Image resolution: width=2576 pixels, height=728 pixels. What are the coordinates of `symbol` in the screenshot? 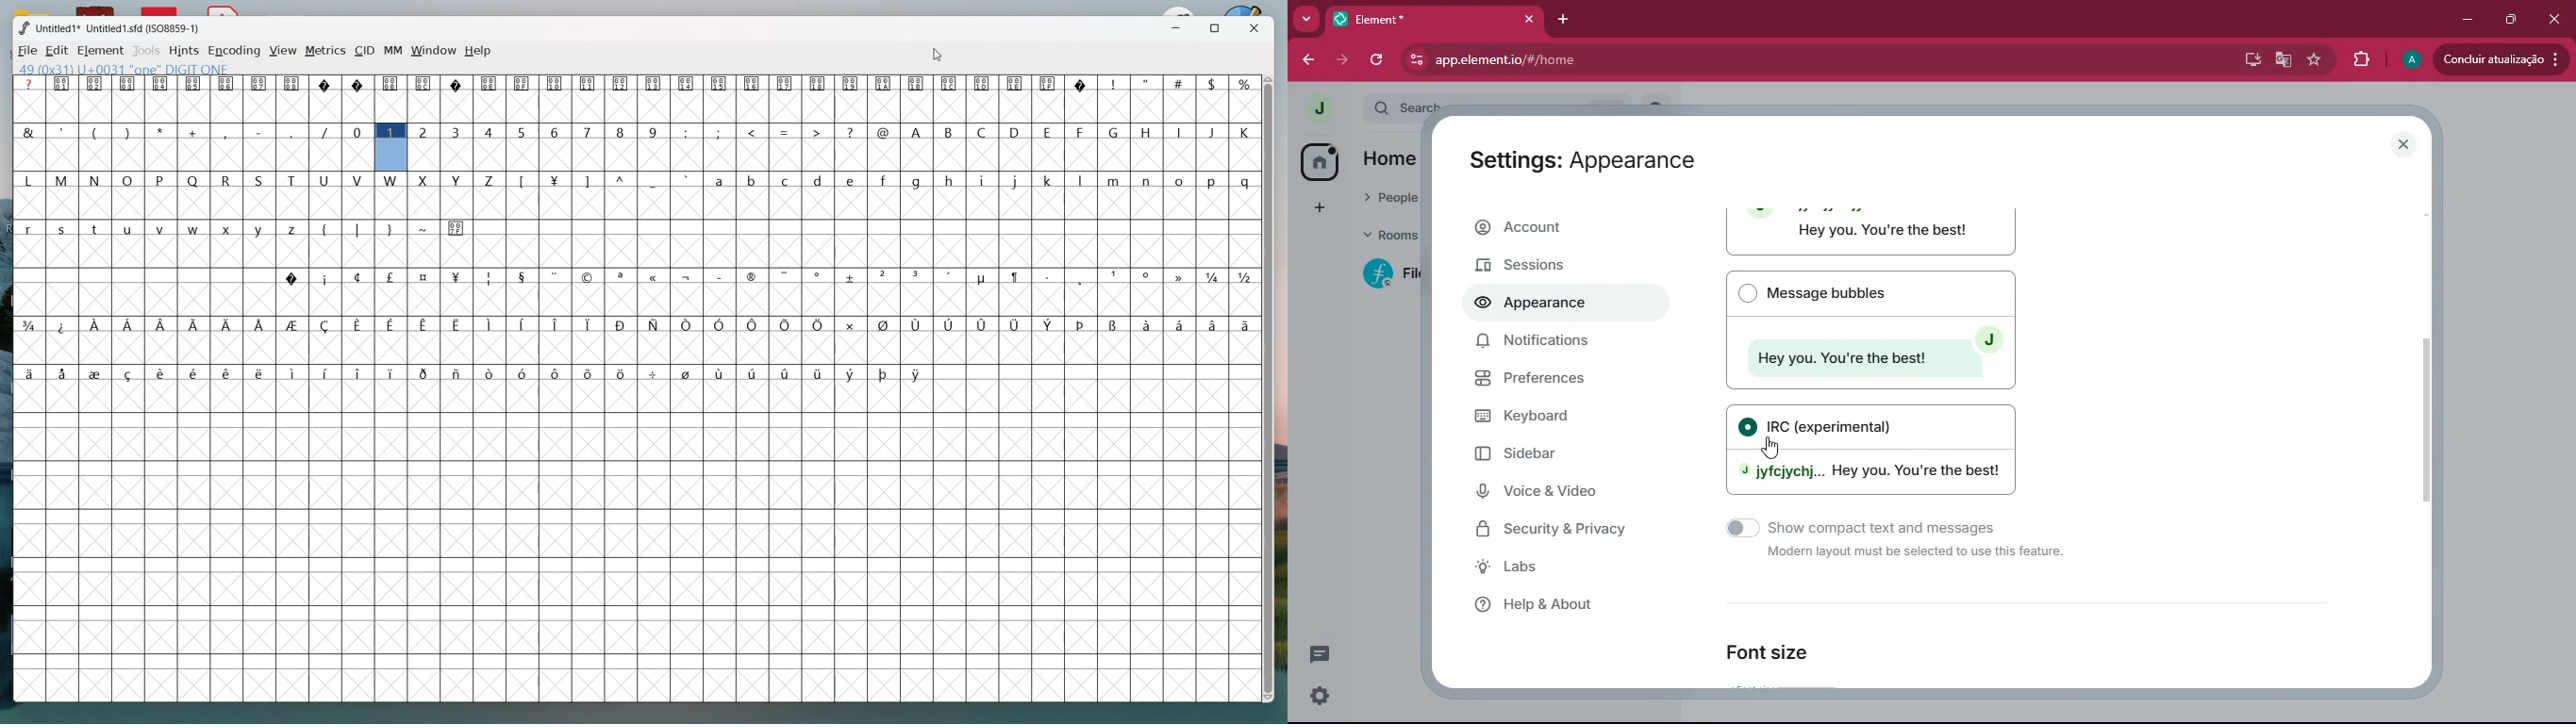 It's located at (555, 374).